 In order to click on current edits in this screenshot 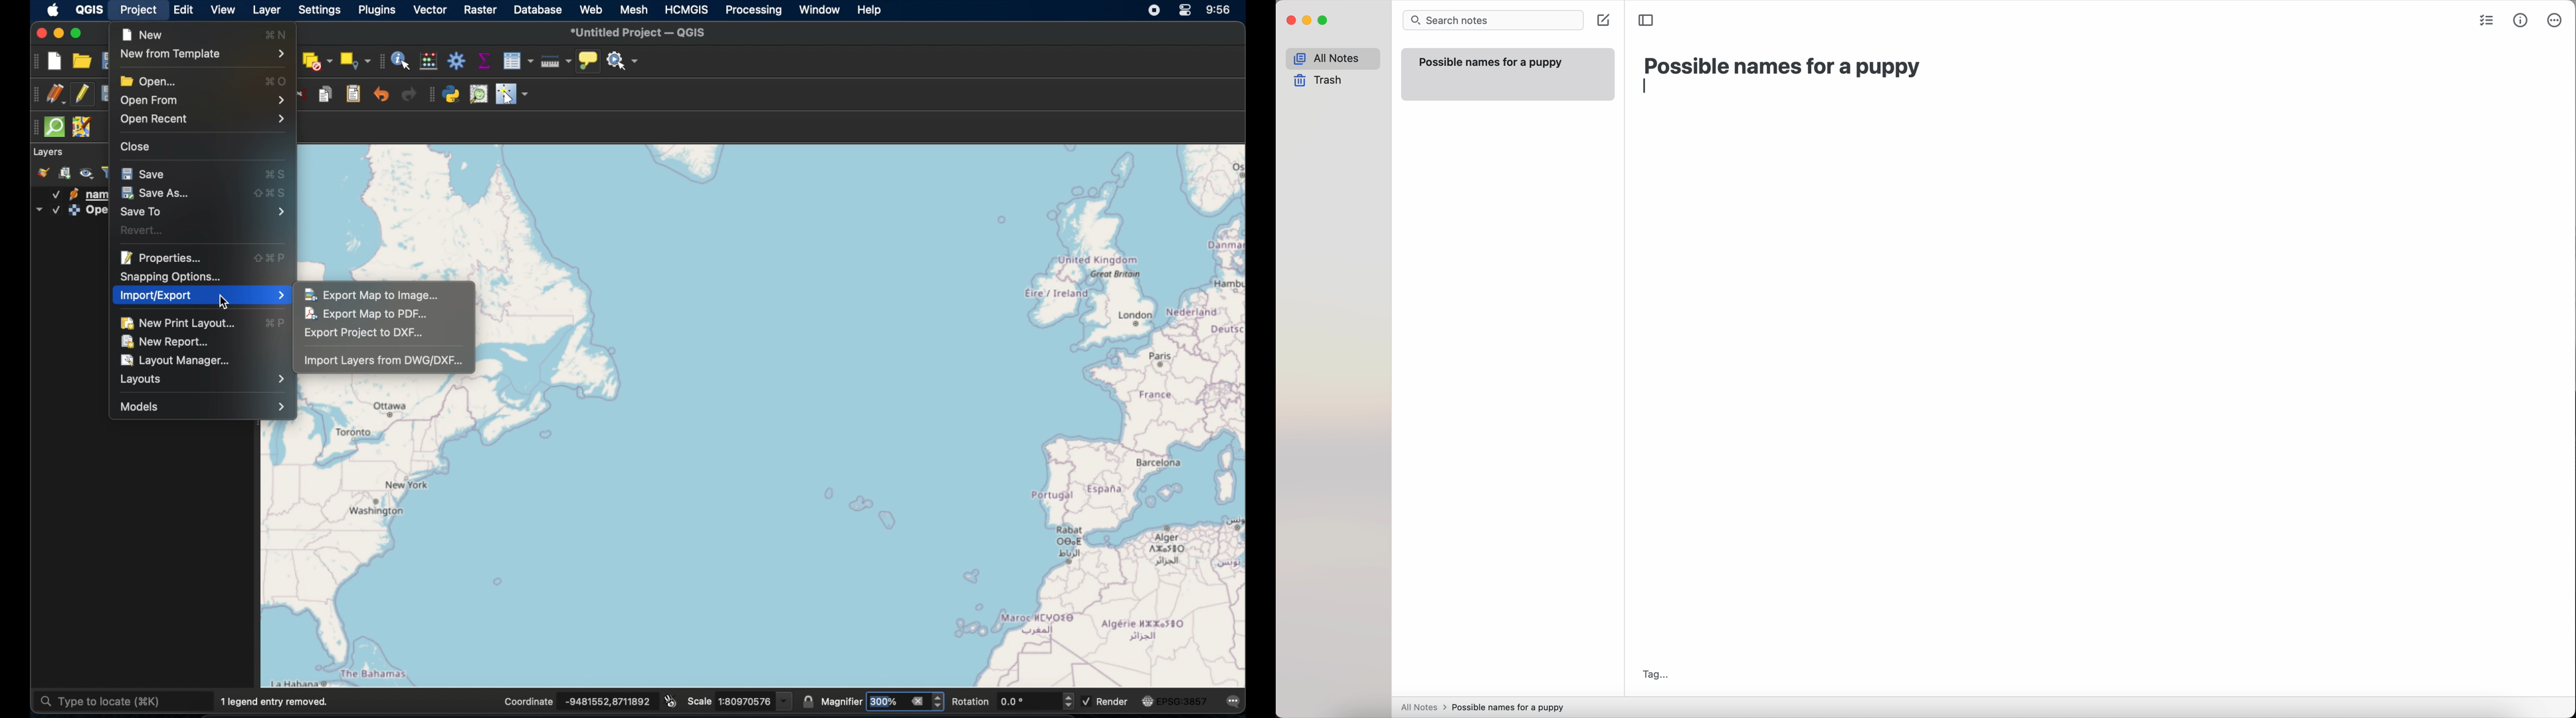, I will do `click(56, 94)`.